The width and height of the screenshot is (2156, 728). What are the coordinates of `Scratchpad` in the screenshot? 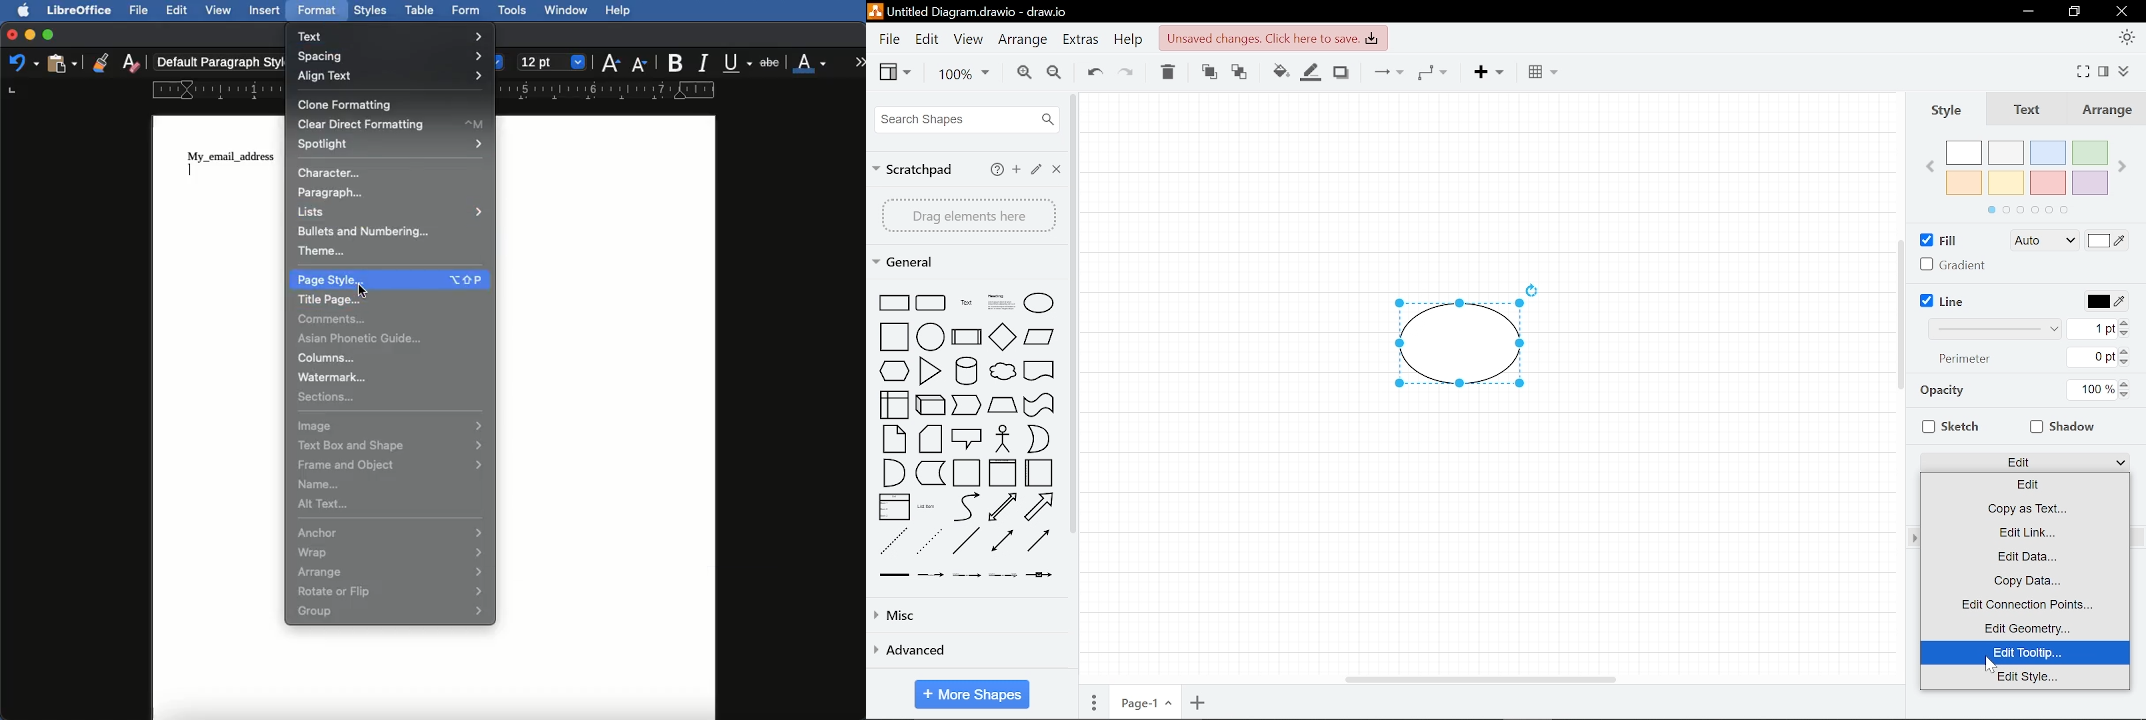 It's located at (913, 169).